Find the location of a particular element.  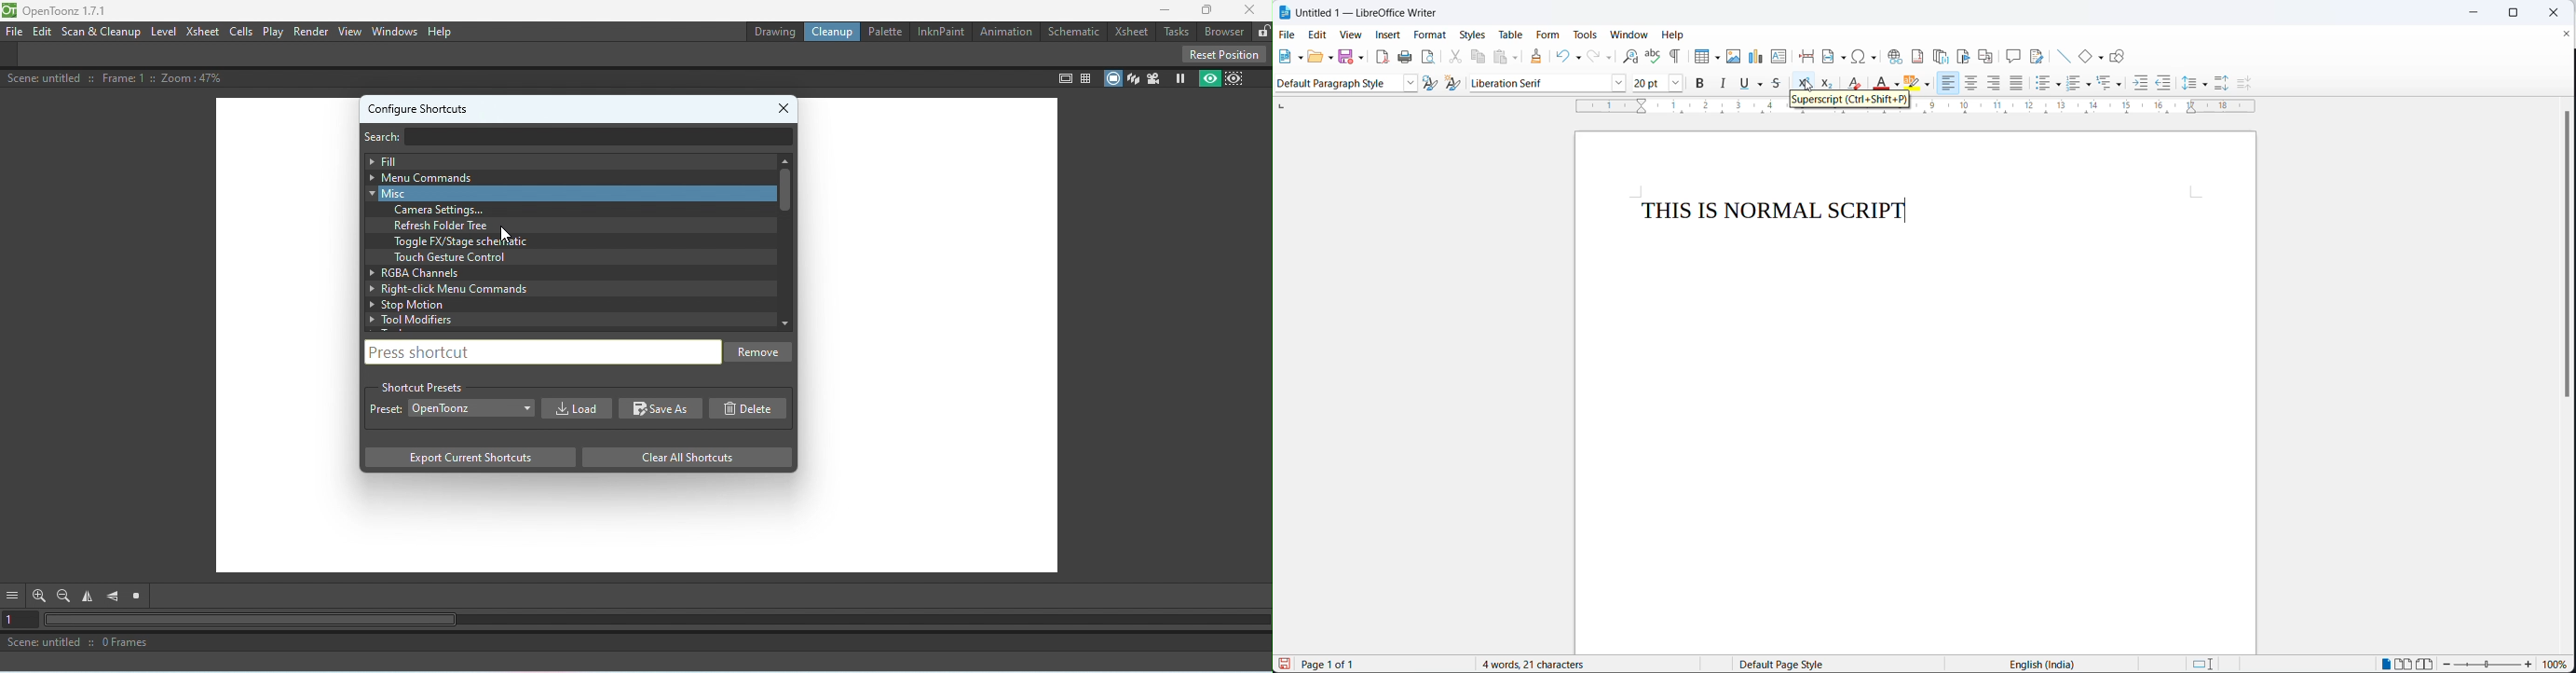

close document is located at coordinates (2566, 33).